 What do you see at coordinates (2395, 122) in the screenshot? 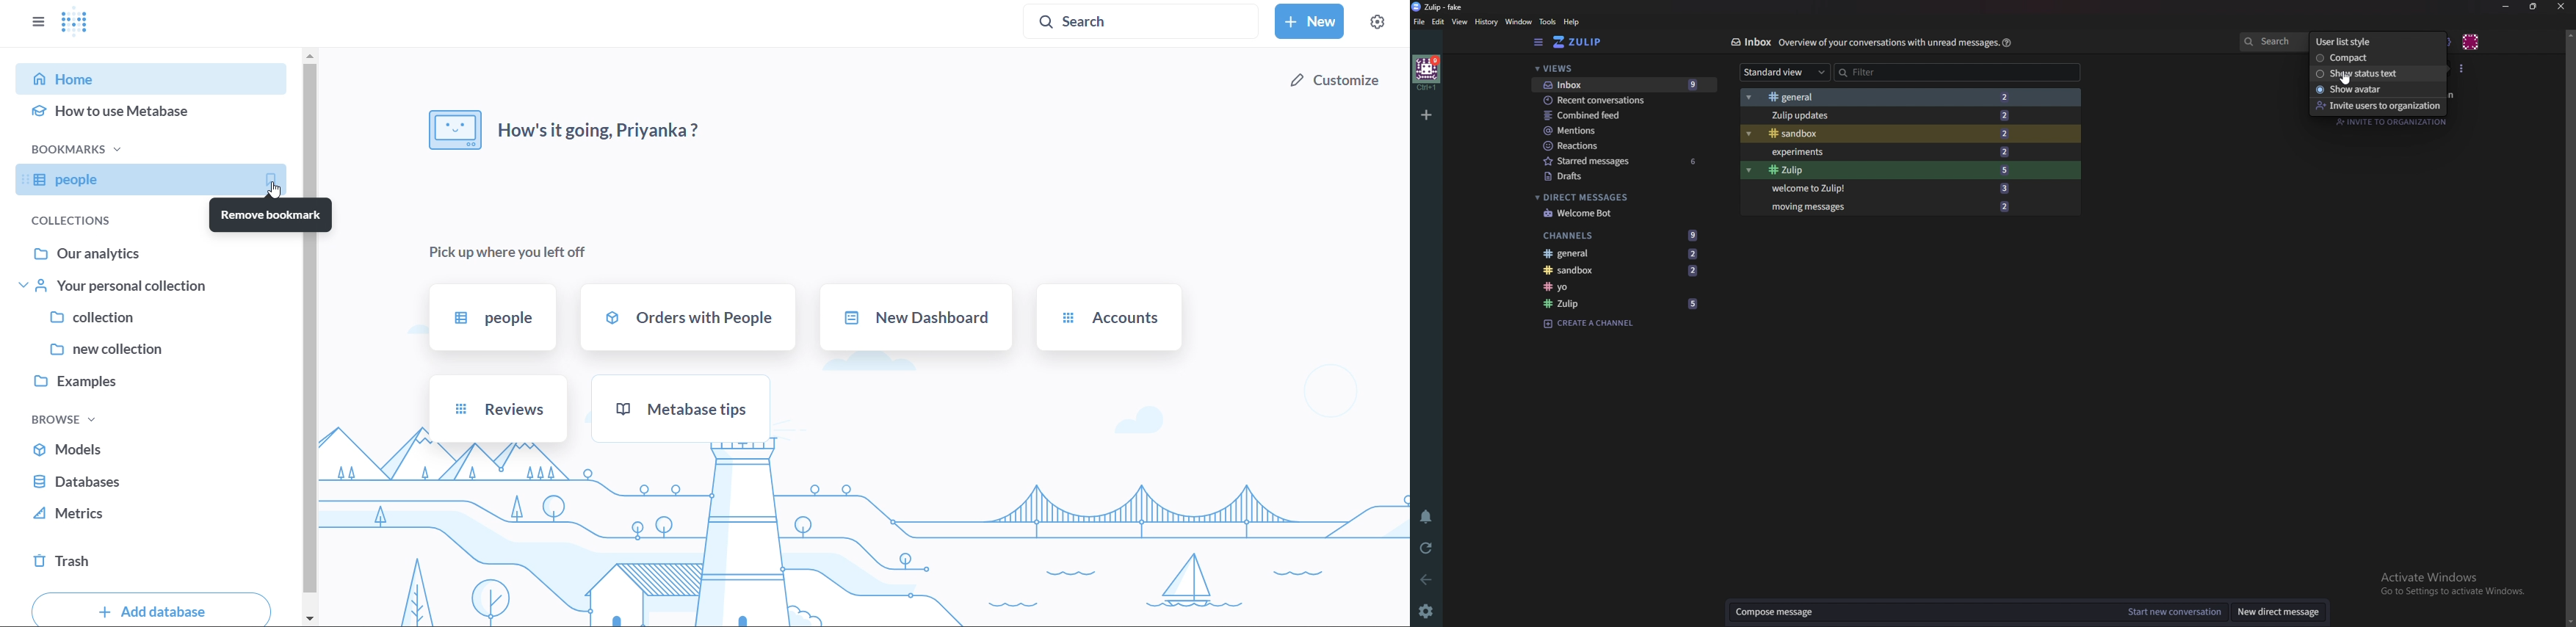
I see `Invite to organization` at bounding box center [2395, 122].